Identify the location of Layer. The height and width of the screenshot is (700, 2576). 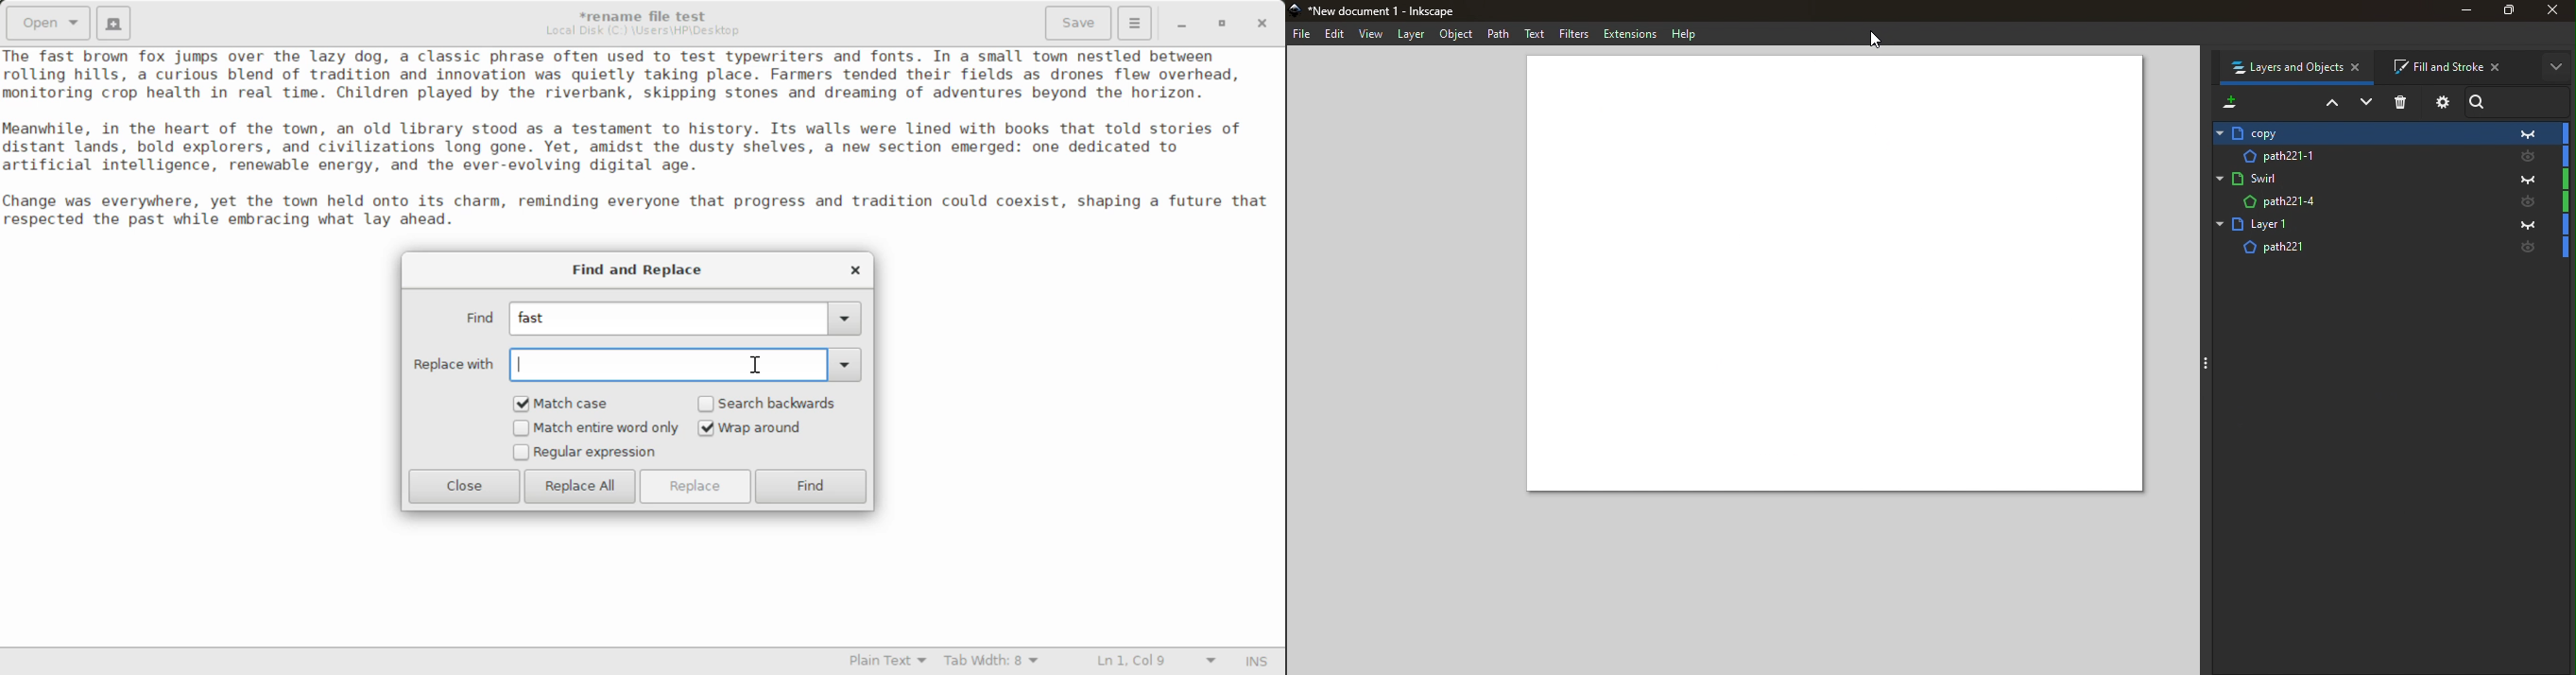
(2354, 248).